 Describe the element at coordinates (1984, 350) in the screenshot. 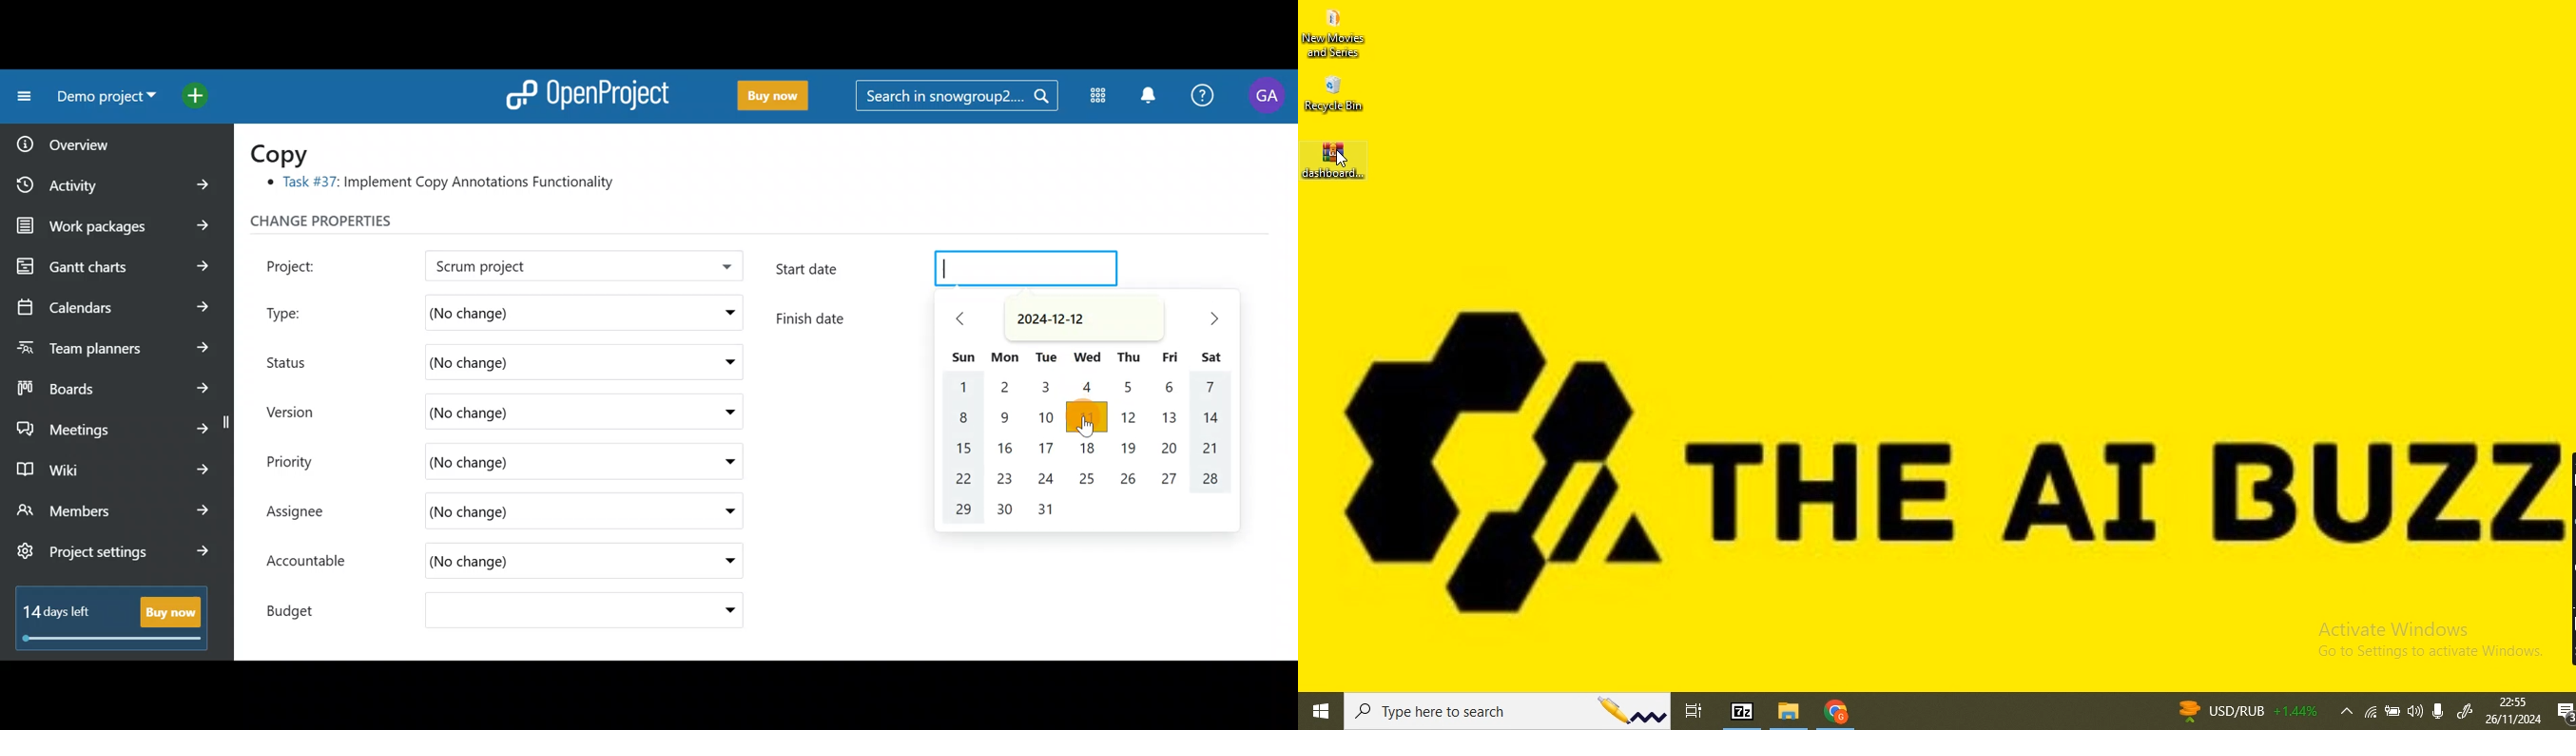

I see `Desktop` at that location.